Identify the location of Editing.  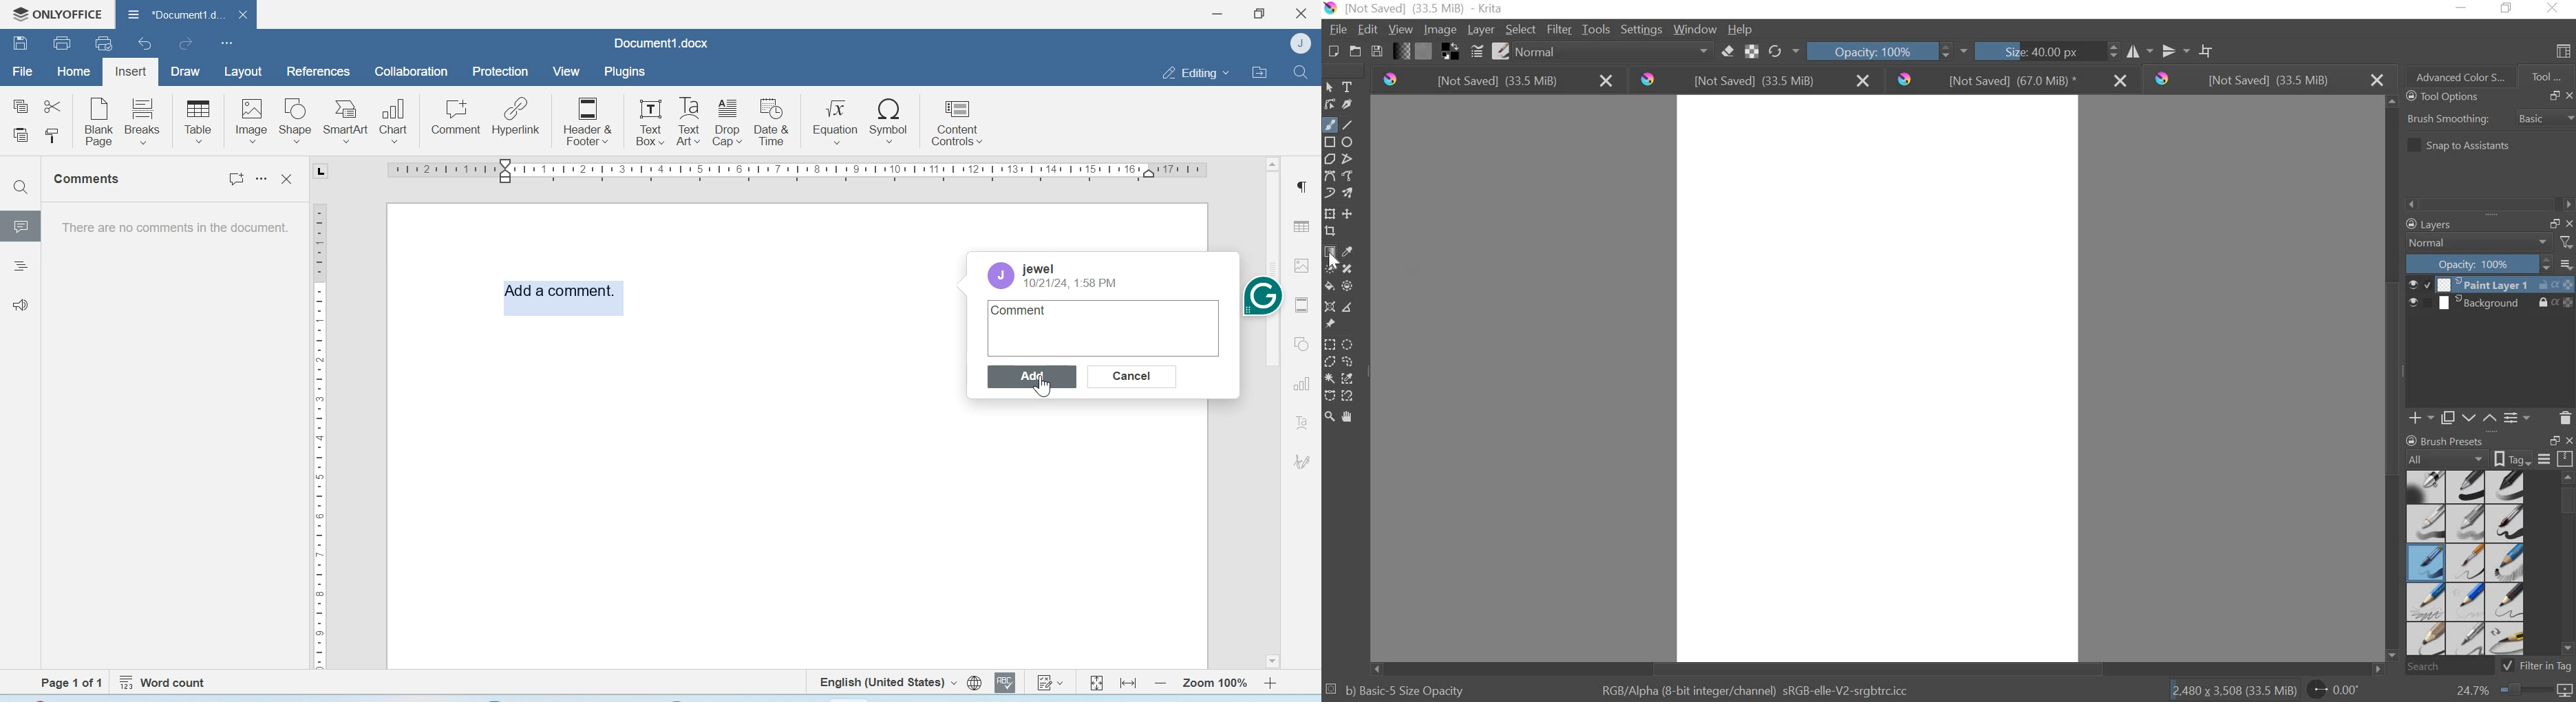
(1195, 72).